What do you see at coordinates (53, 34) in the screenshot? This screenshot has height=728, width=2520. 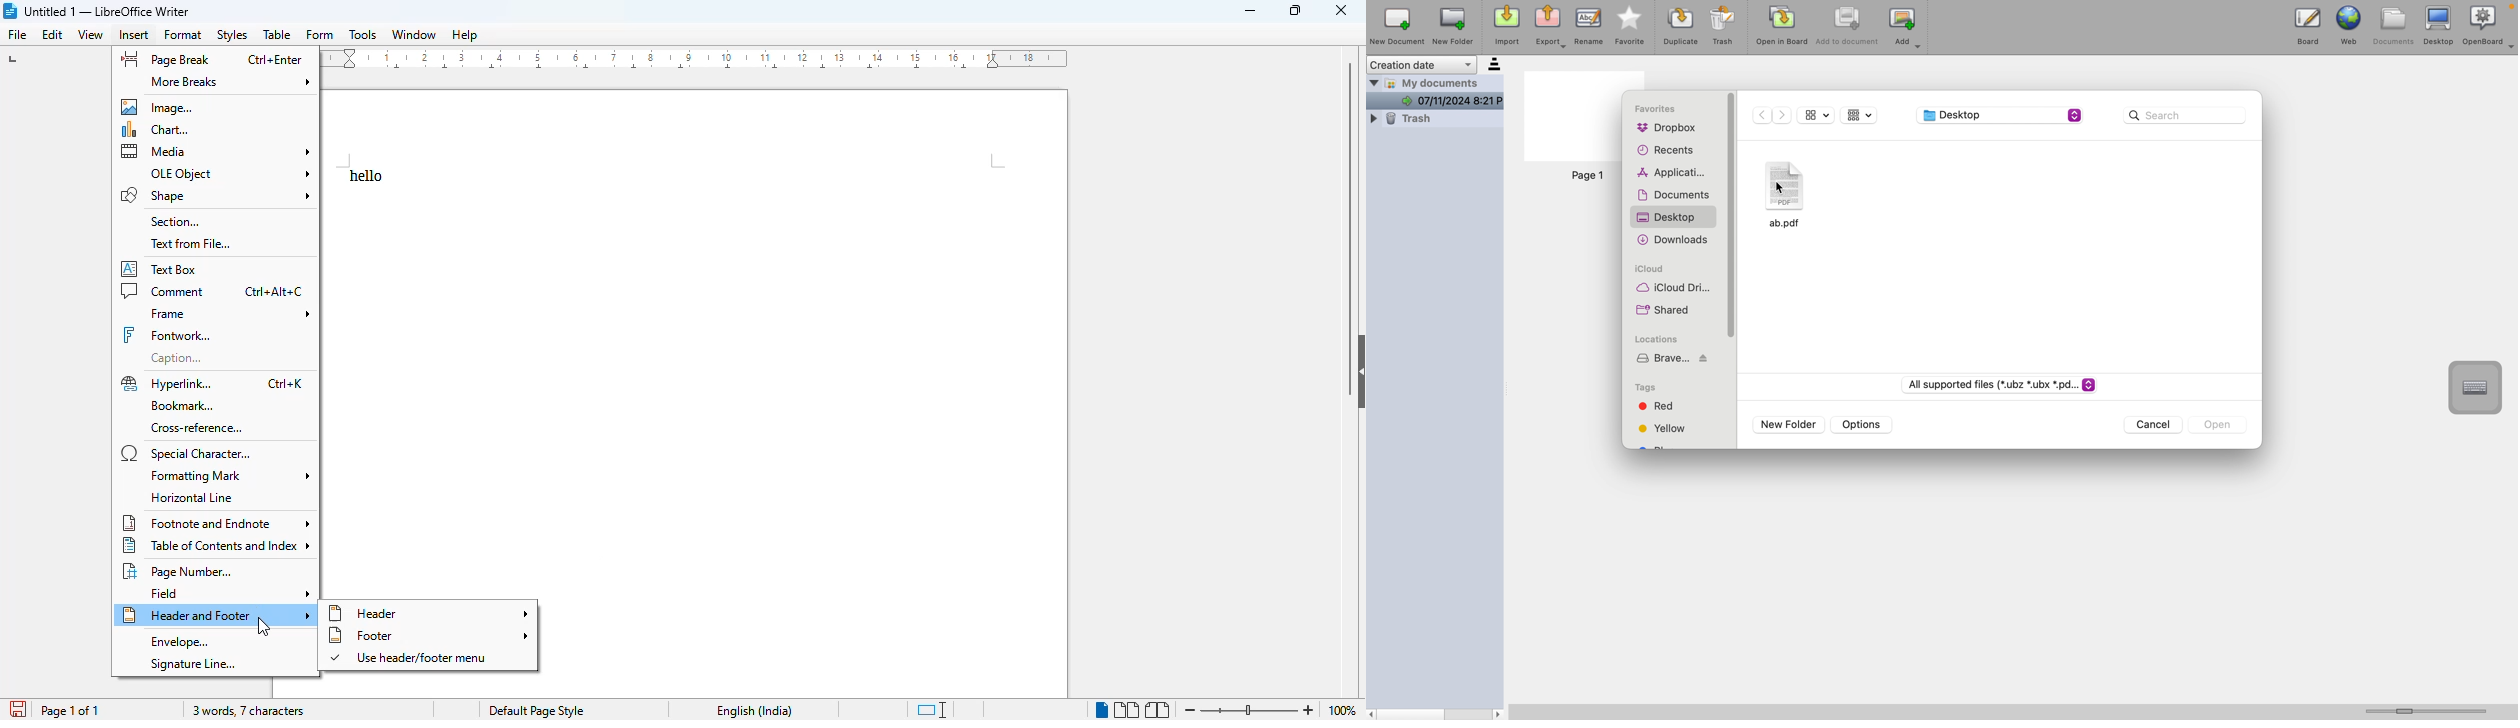 I see `edit` at bounding box center [53, 34].